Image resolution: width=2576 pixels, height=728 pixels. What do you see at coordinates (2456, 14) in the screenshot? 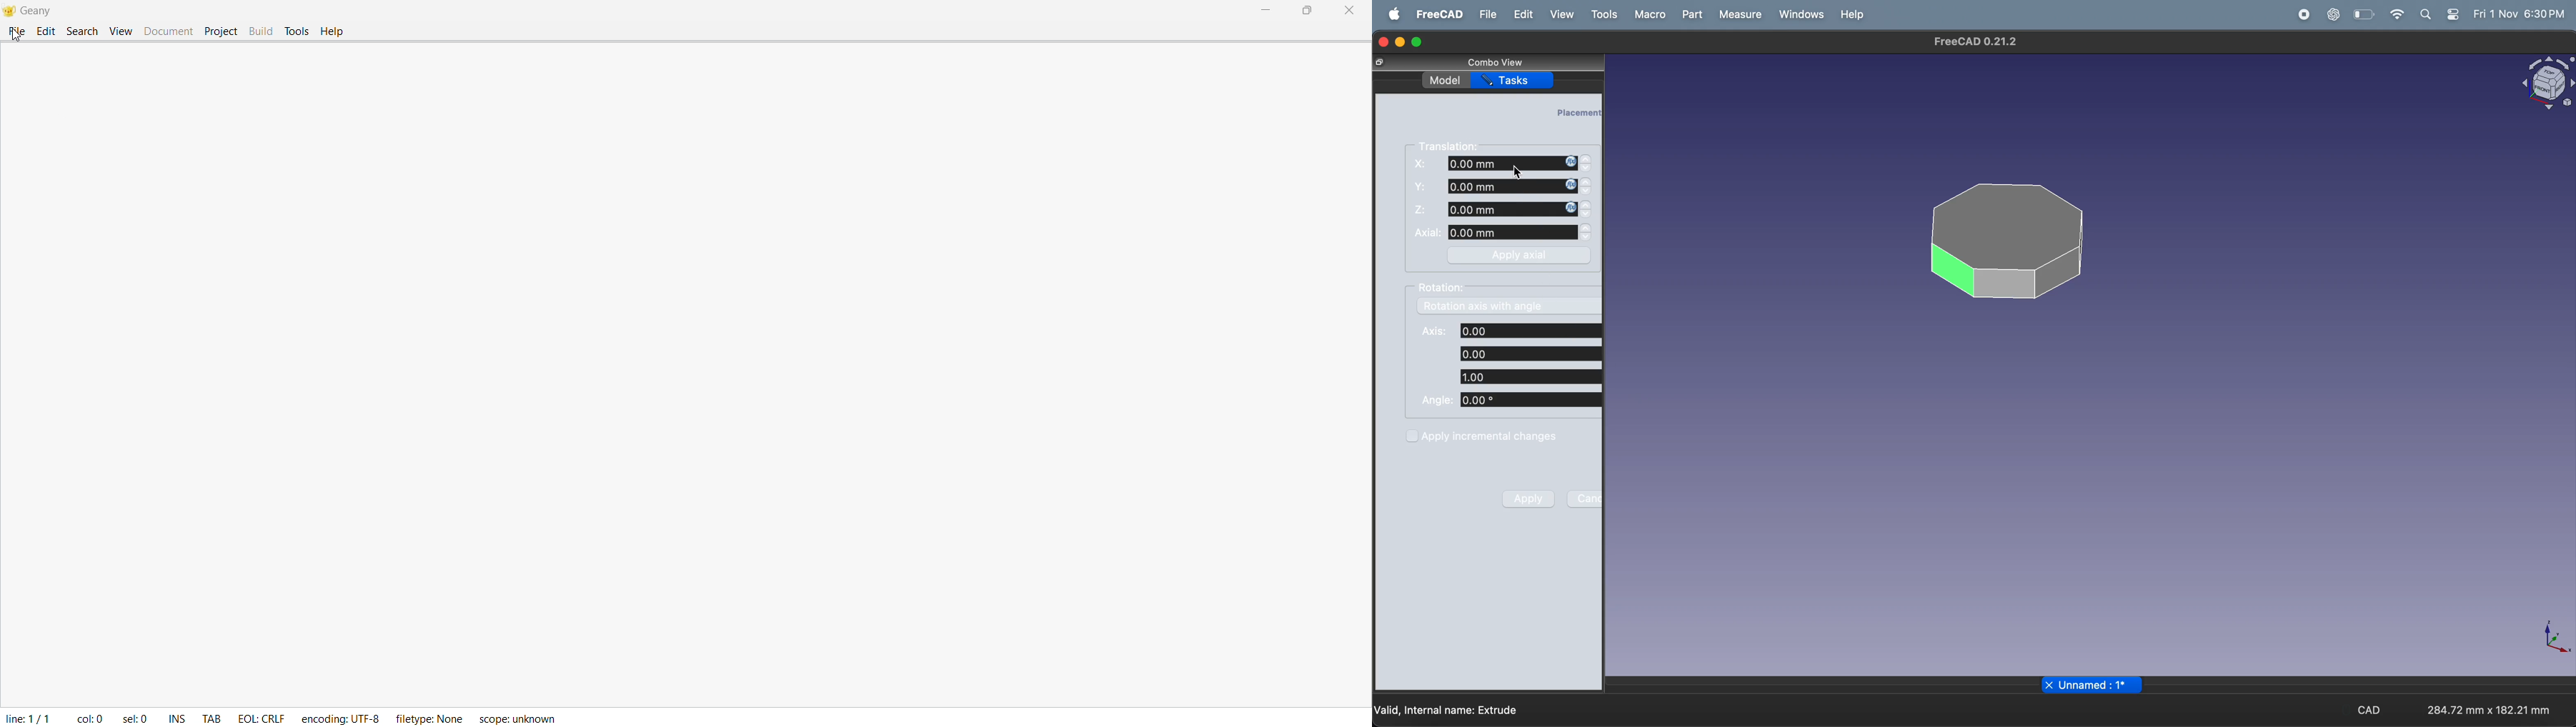
I see `apple widgets` at bounding box center [2456, 14].